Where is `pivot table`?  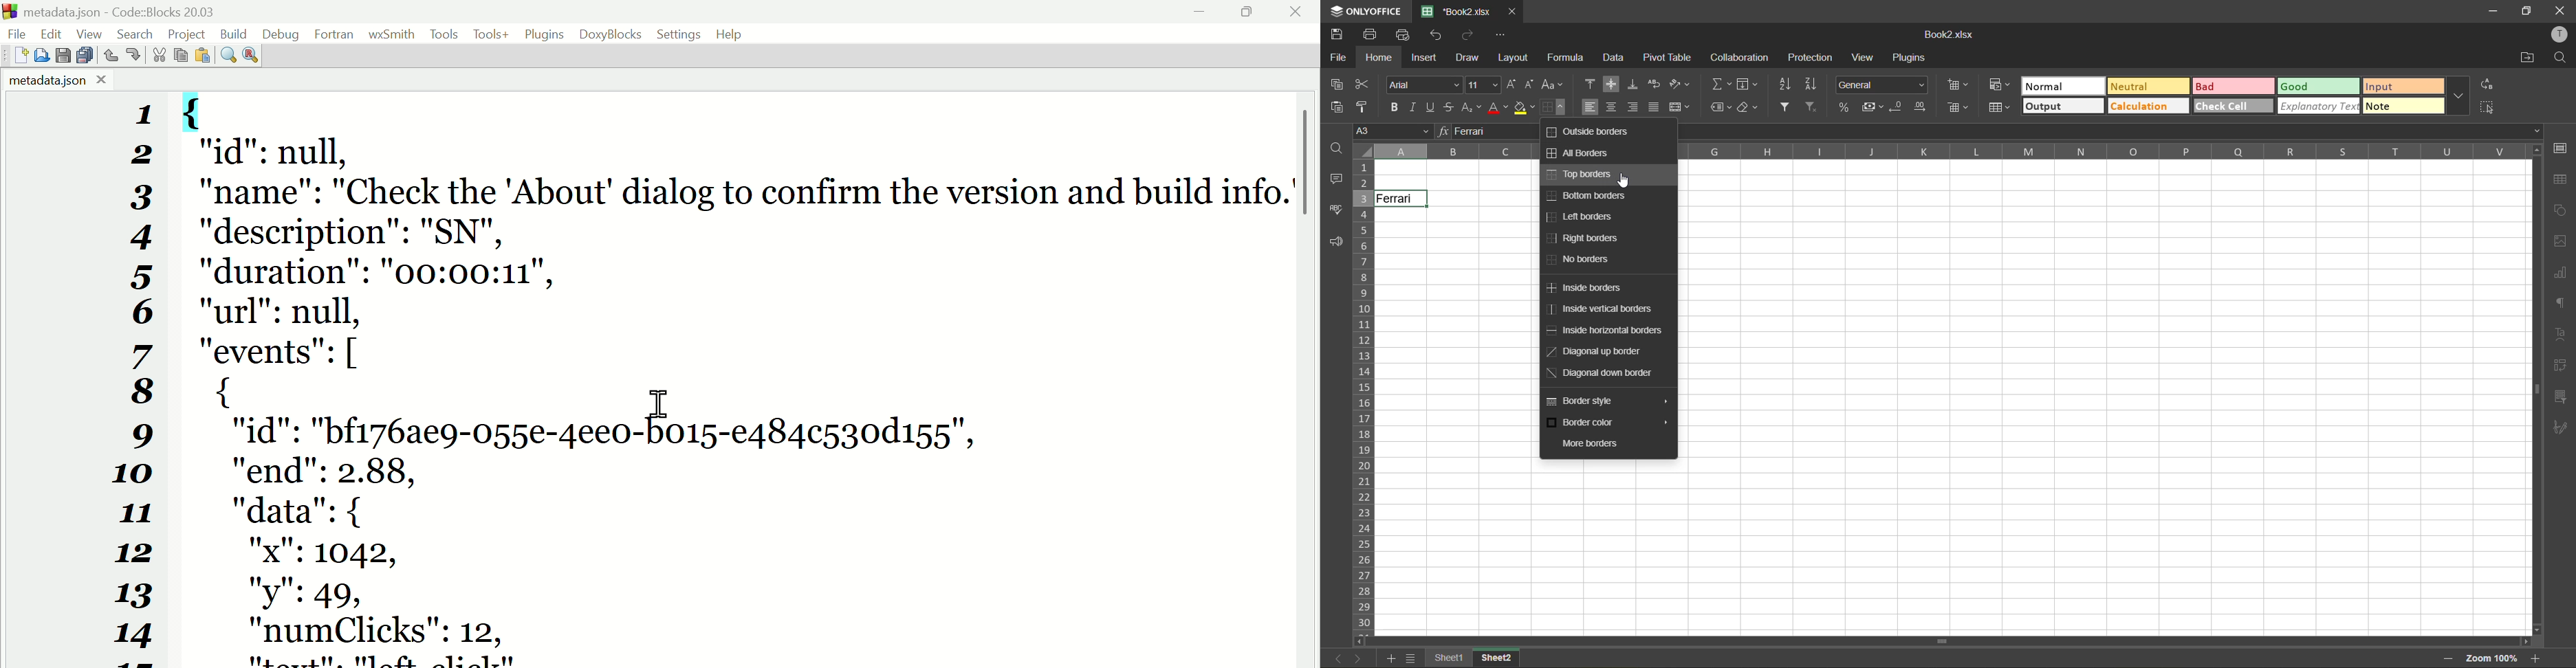
pivot table is located at coordinates (2561, 365).